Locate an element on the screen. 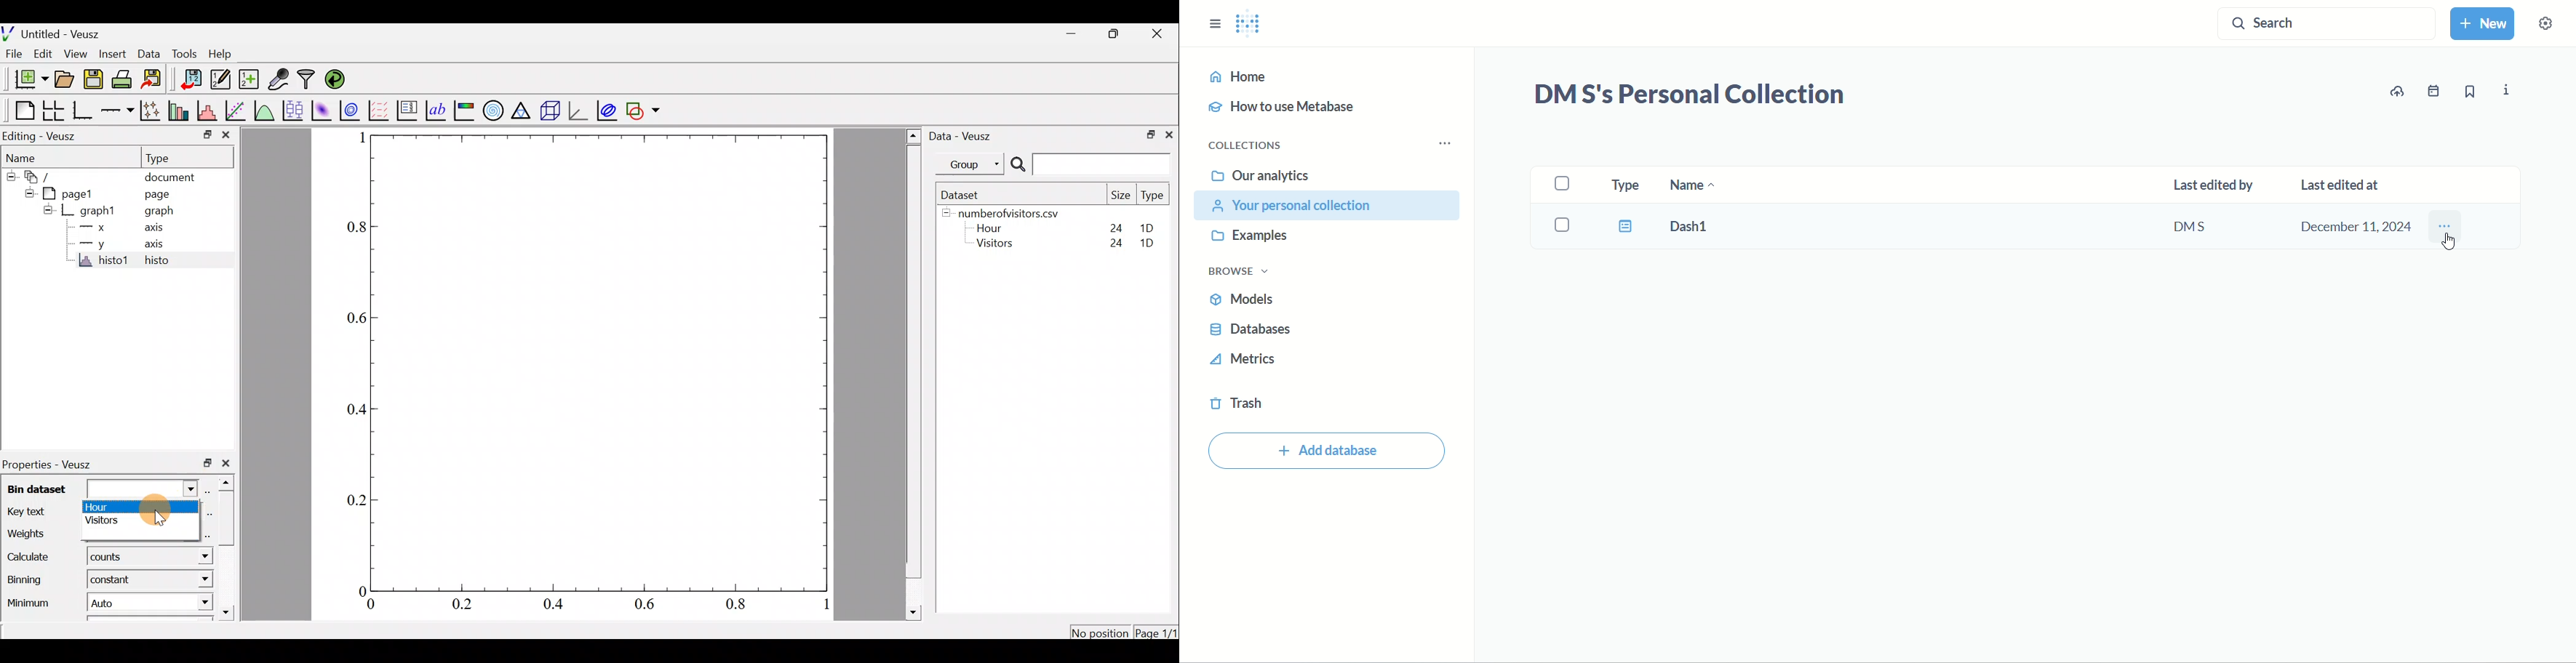 The height and width of the screenshot is (672, 2576). document is located at coordinates (173, 176).